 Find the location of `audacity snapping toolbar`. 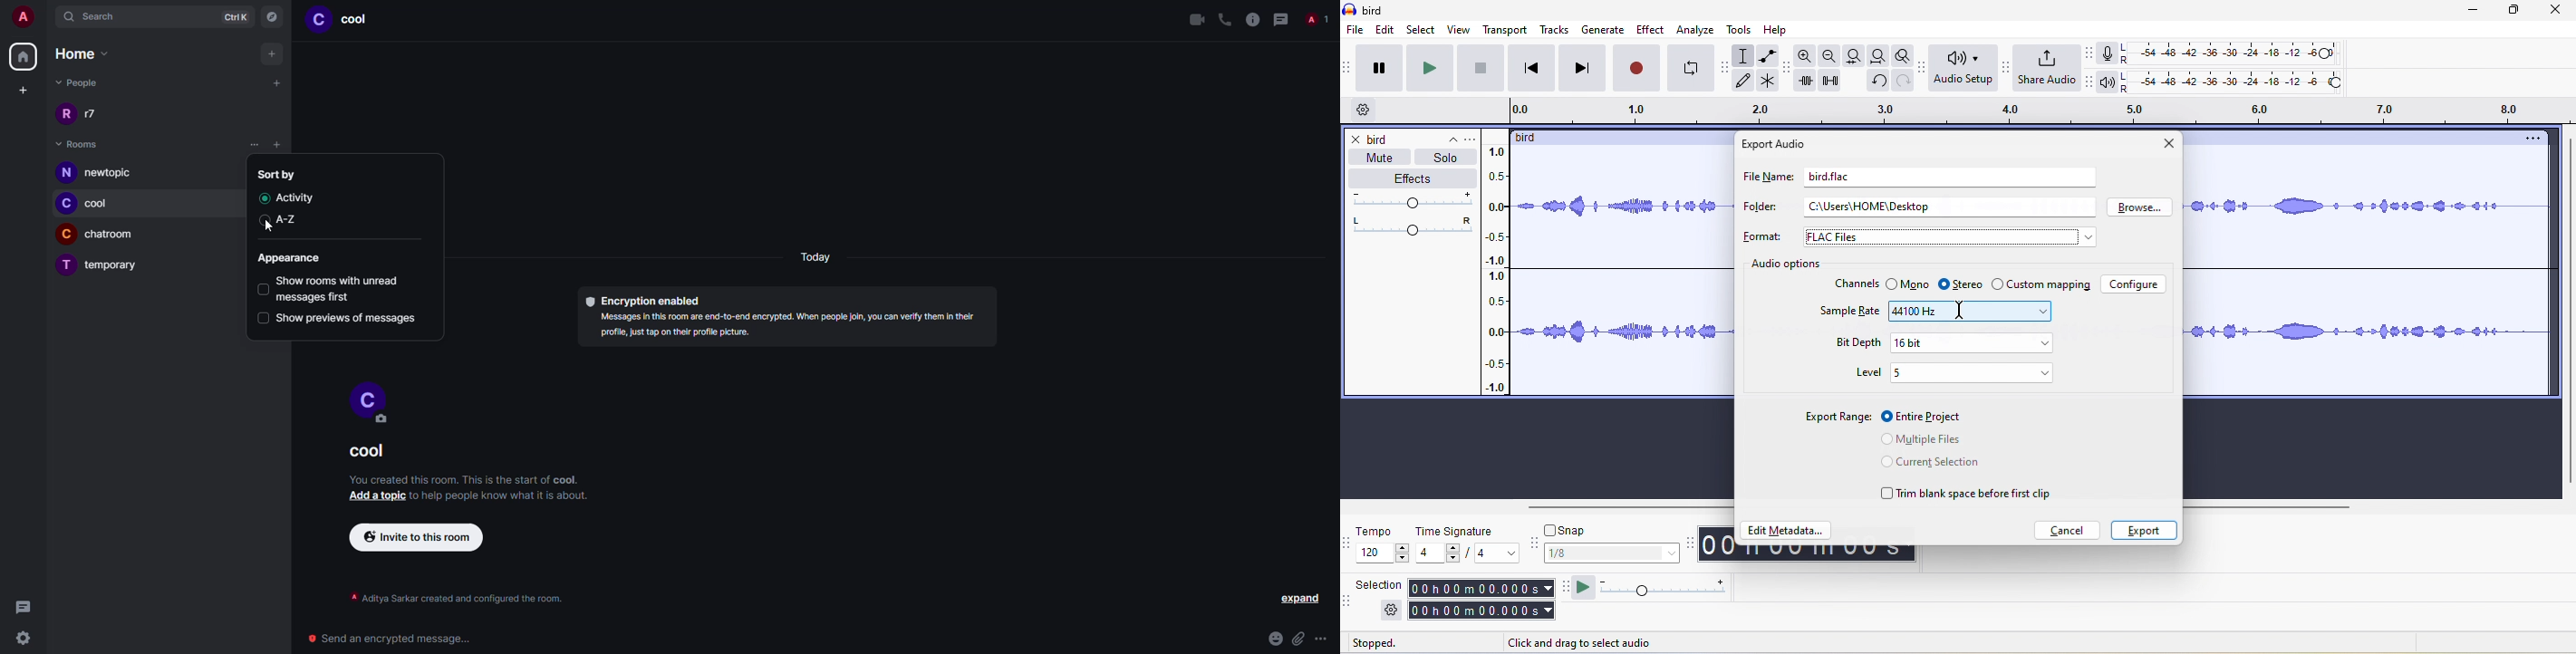

audacity snapping toolbar is located at coordinates (1537, 546).